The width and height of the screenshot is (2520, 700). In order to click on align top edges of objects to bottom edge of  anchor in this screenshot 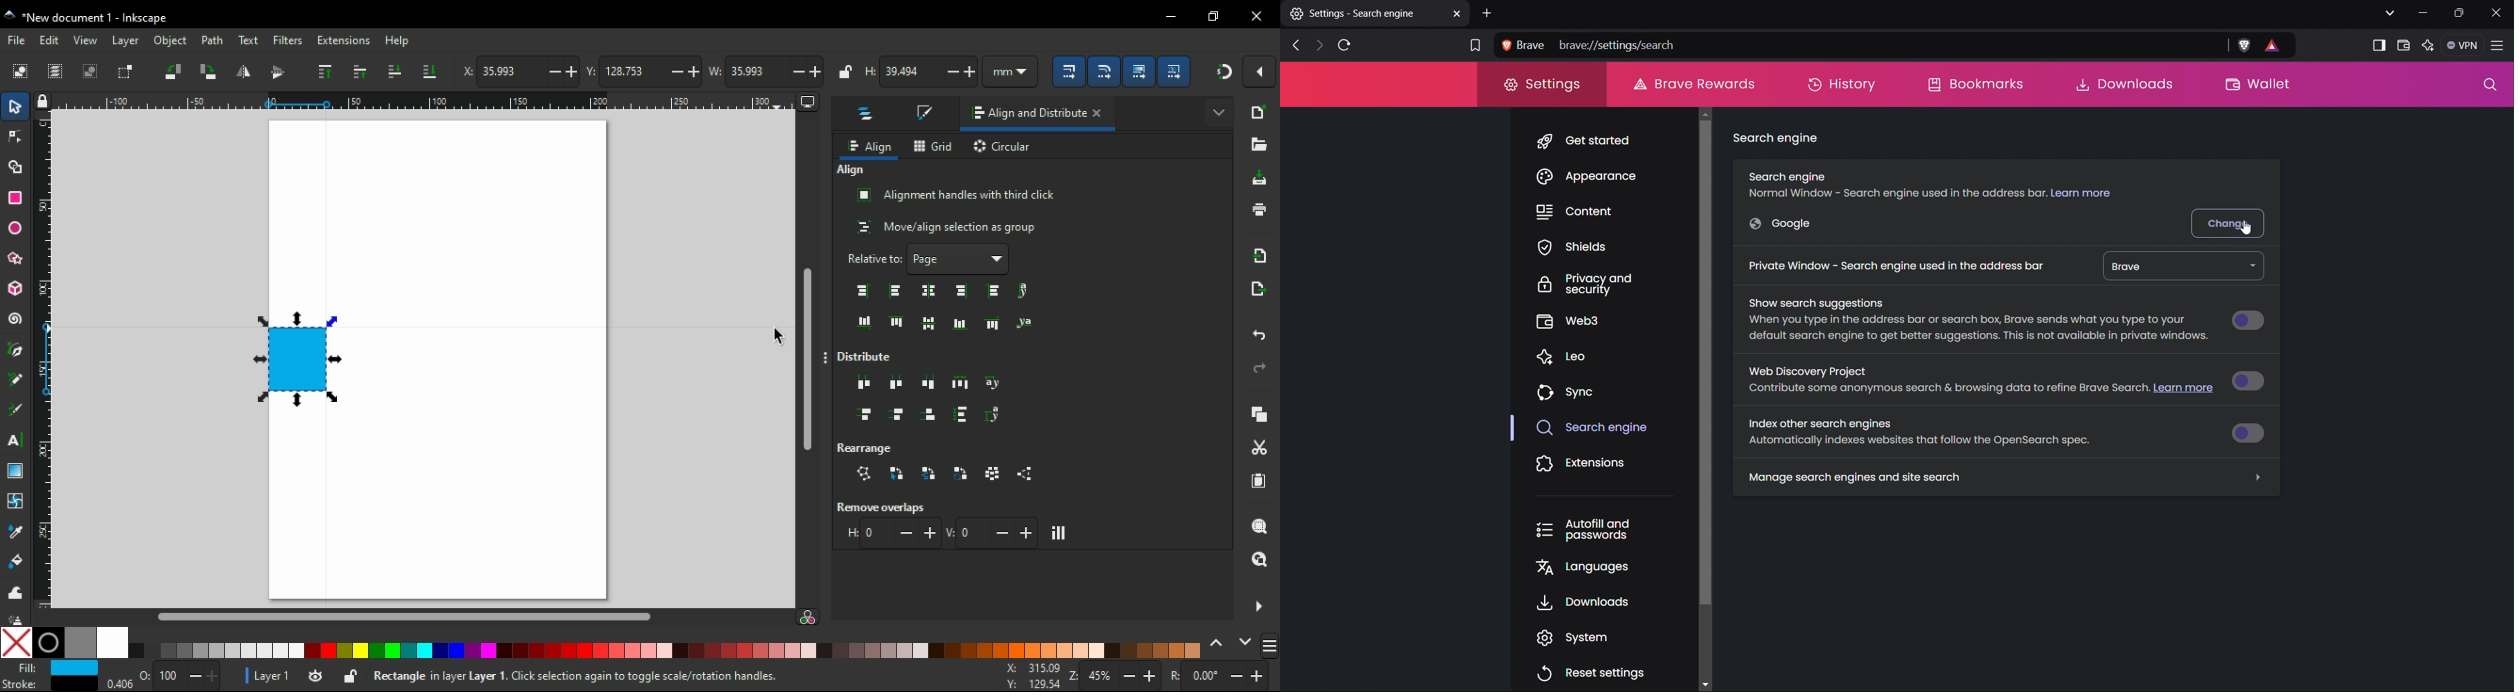, I will do `click(994, 322)`.